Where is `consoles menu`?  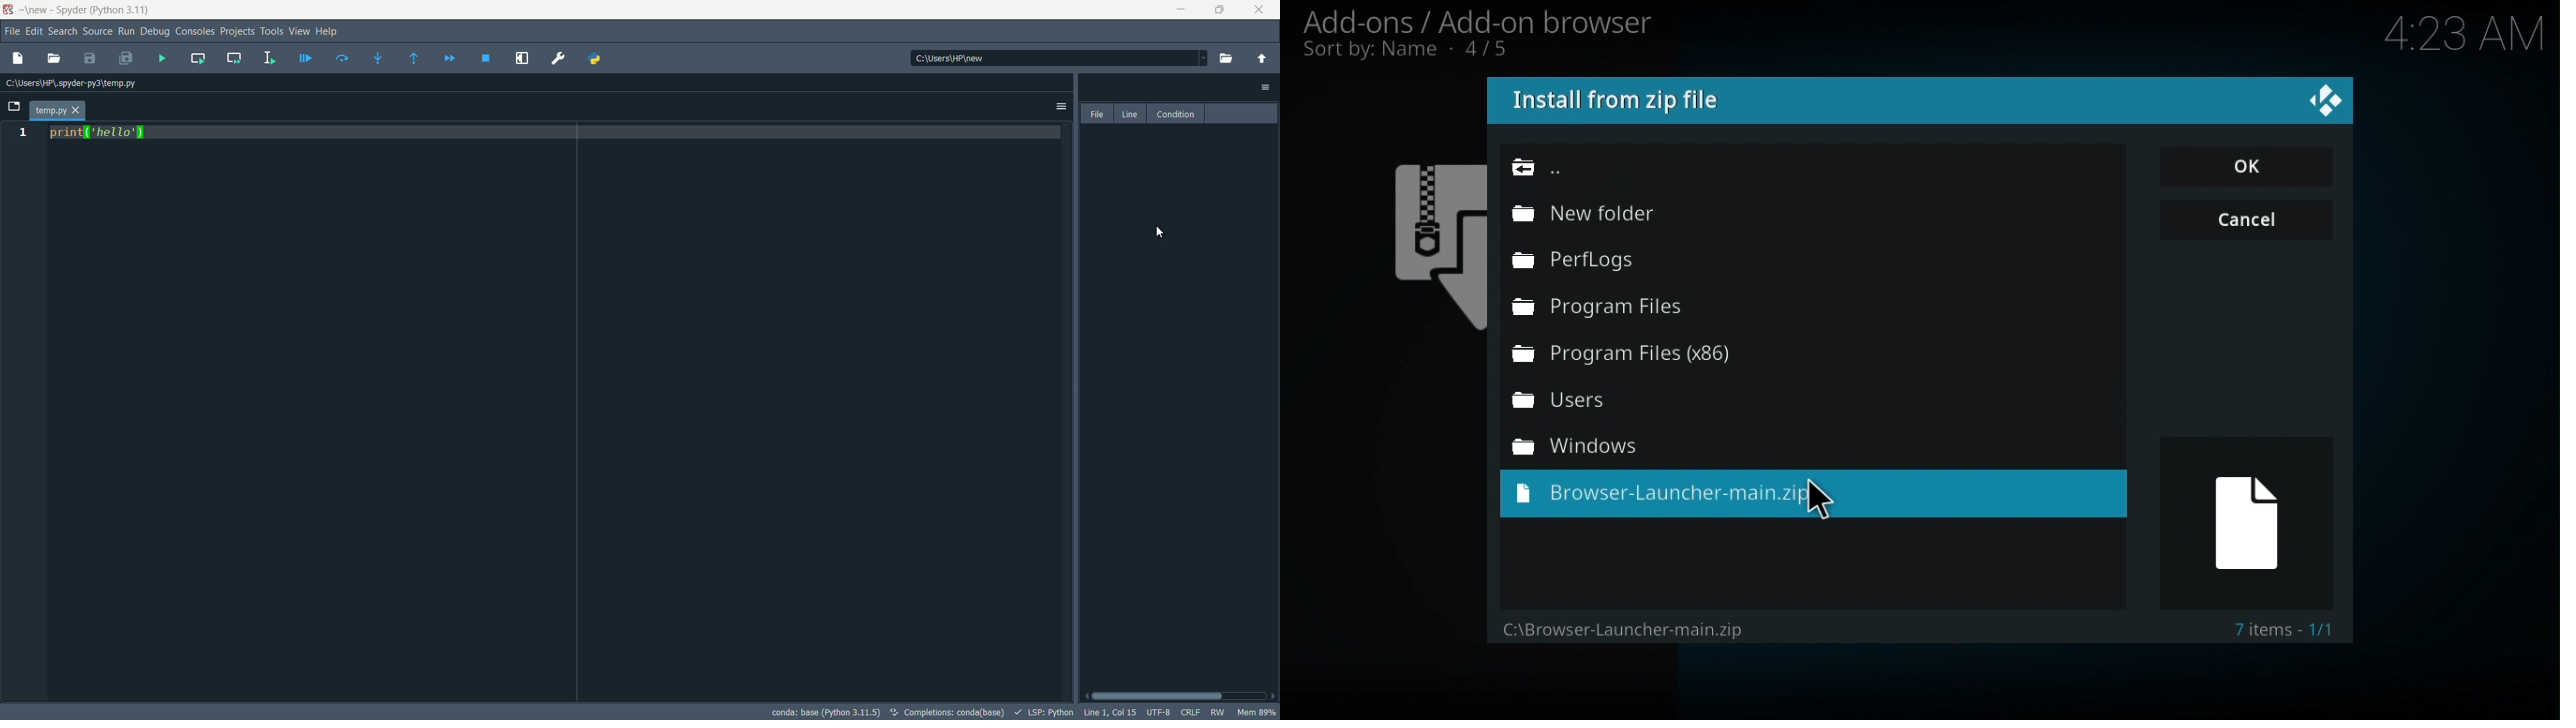 consoles menu is located at coordinates (194, 32).